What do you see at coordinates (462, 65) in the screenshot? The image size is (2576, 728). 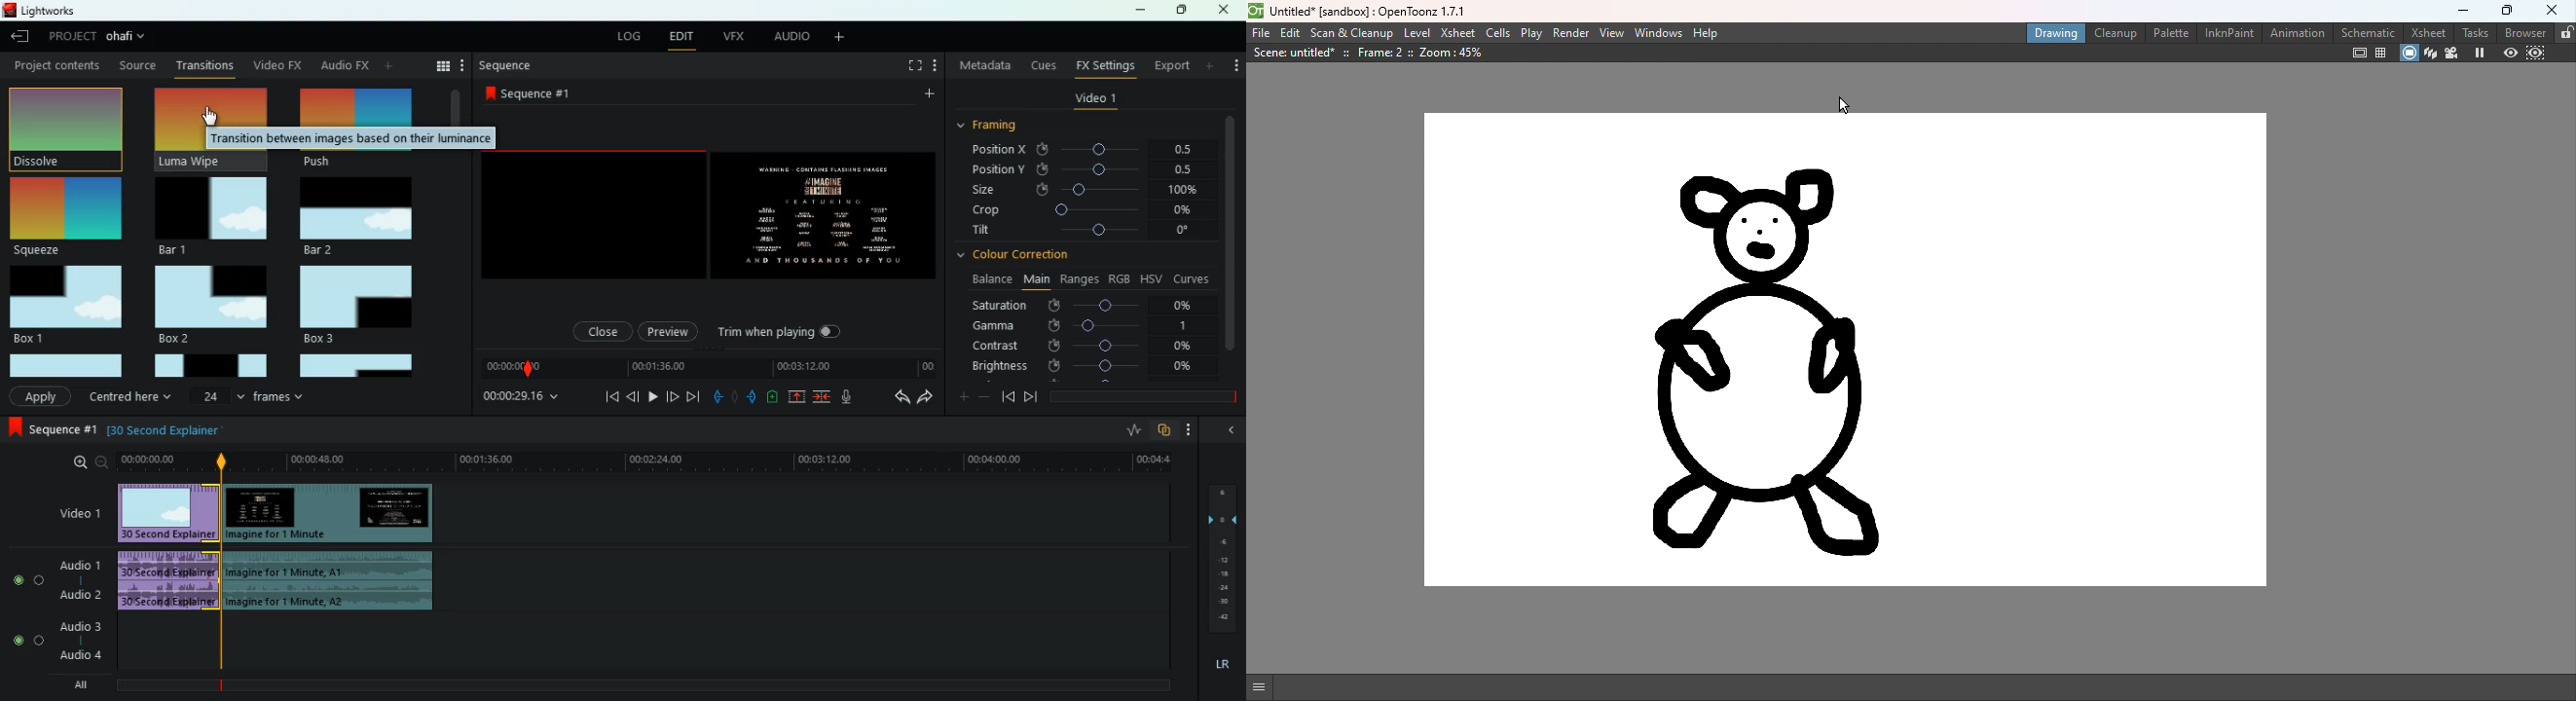 I see `more` at bounding box center [462, 65].